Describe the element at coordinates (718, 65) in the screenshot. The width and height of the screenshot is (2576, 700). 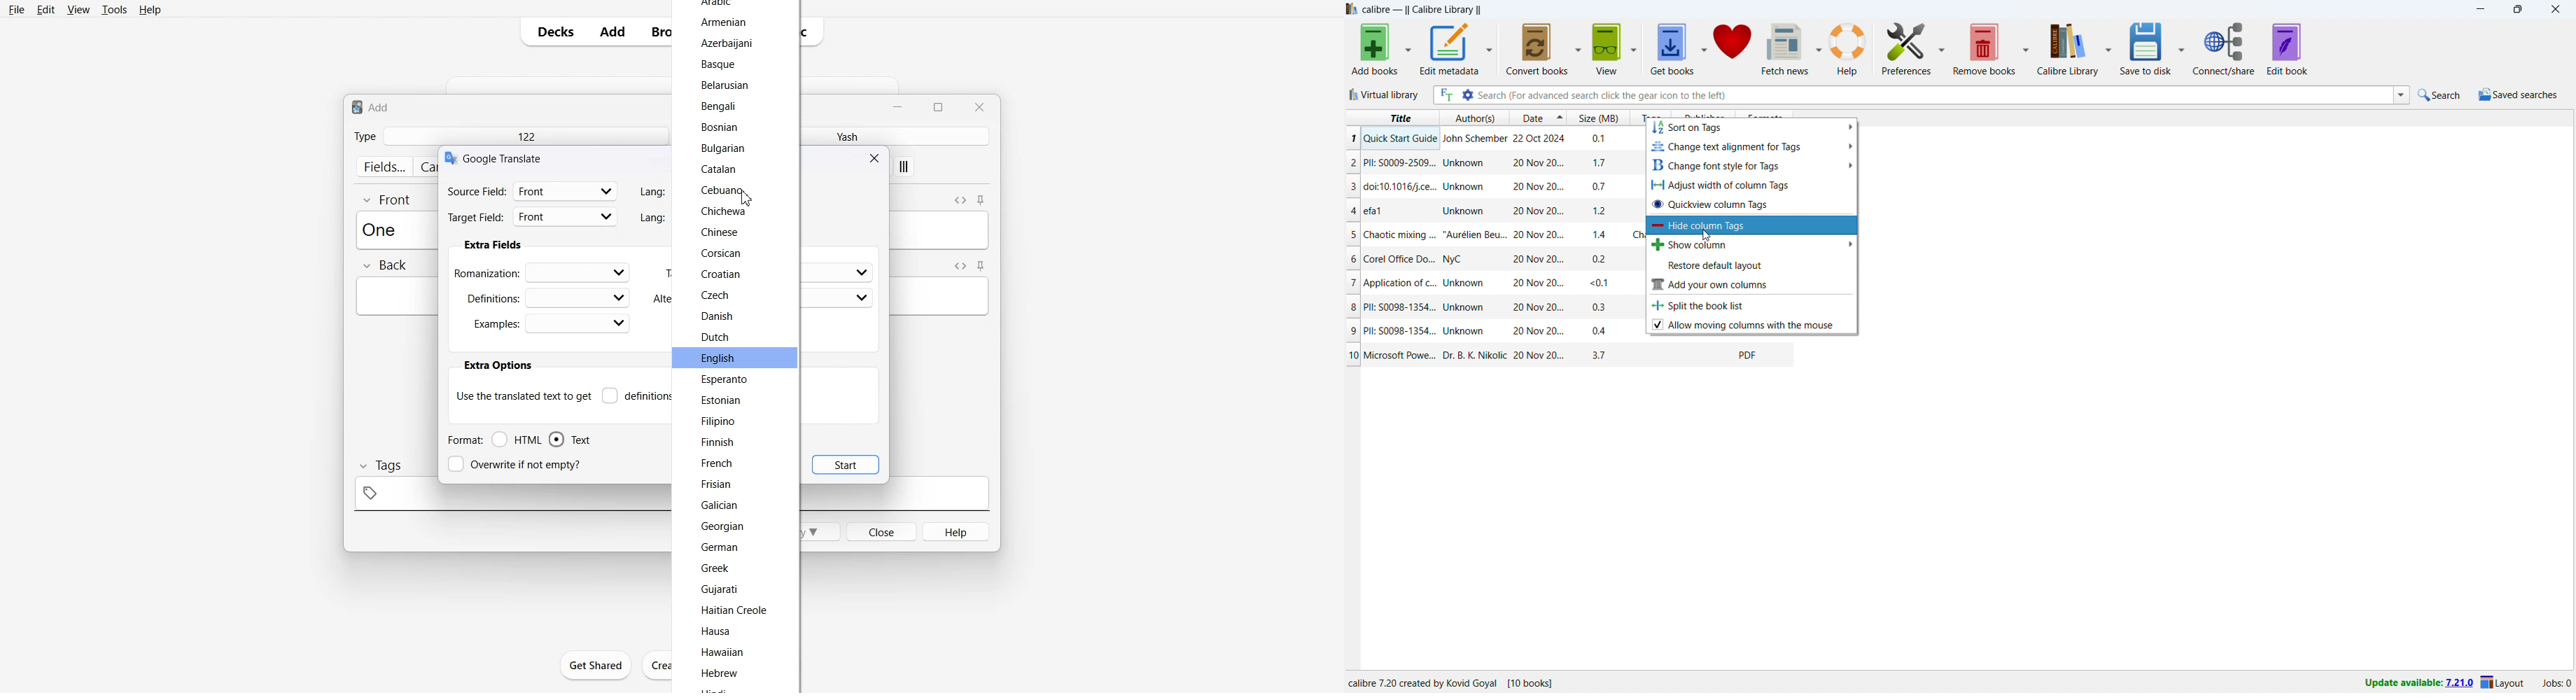
I see `Basque` at that location.